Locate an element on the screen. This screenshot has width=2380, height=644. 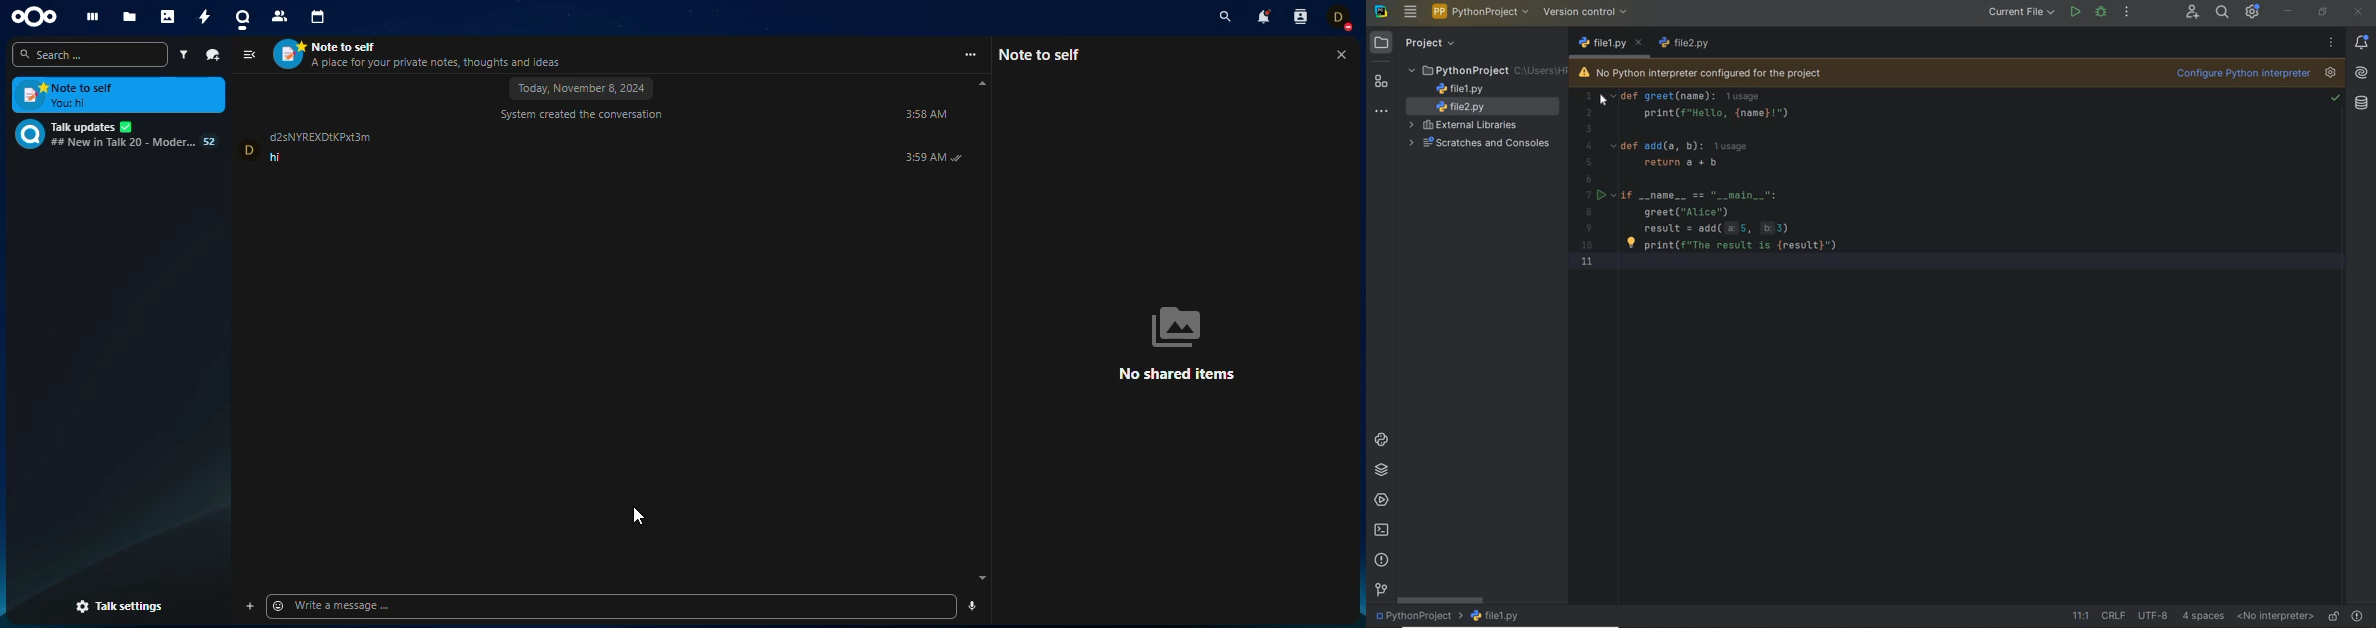
account is located at coordinates (1344, 20).